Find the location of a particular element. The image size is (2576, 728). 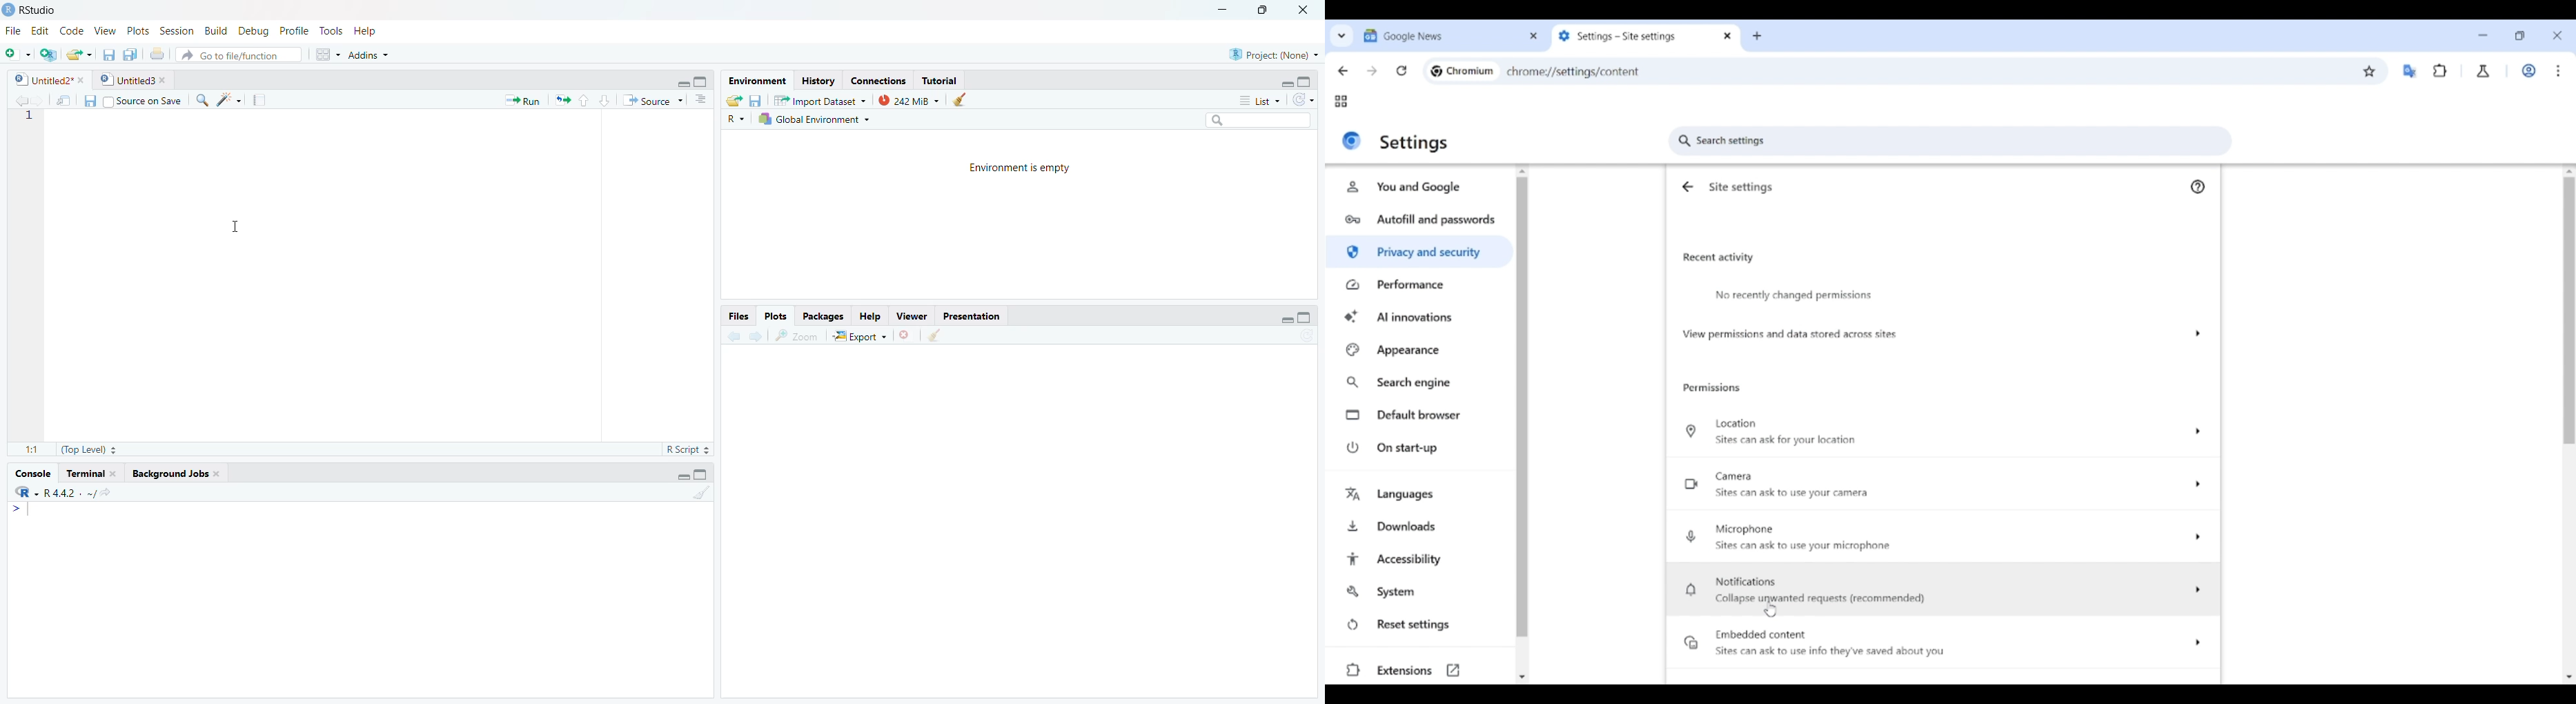

Chrome labs is located at coordinates (2484, 71).